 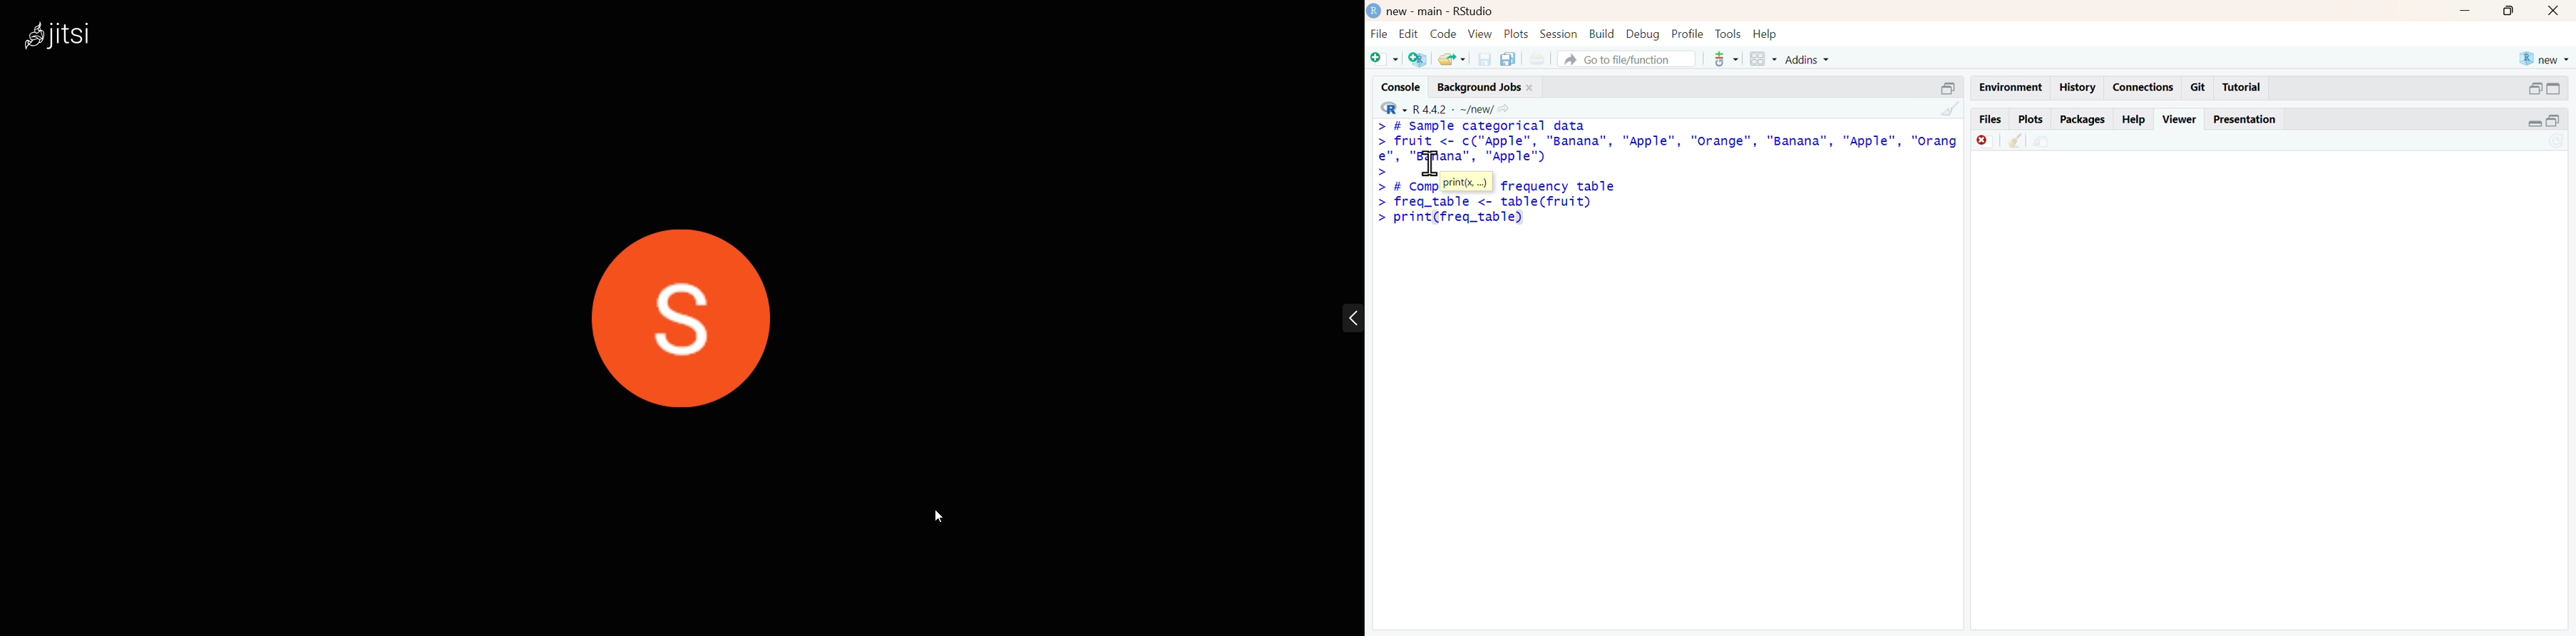 I want to click on background jobs, so click(x=1485, y=88).